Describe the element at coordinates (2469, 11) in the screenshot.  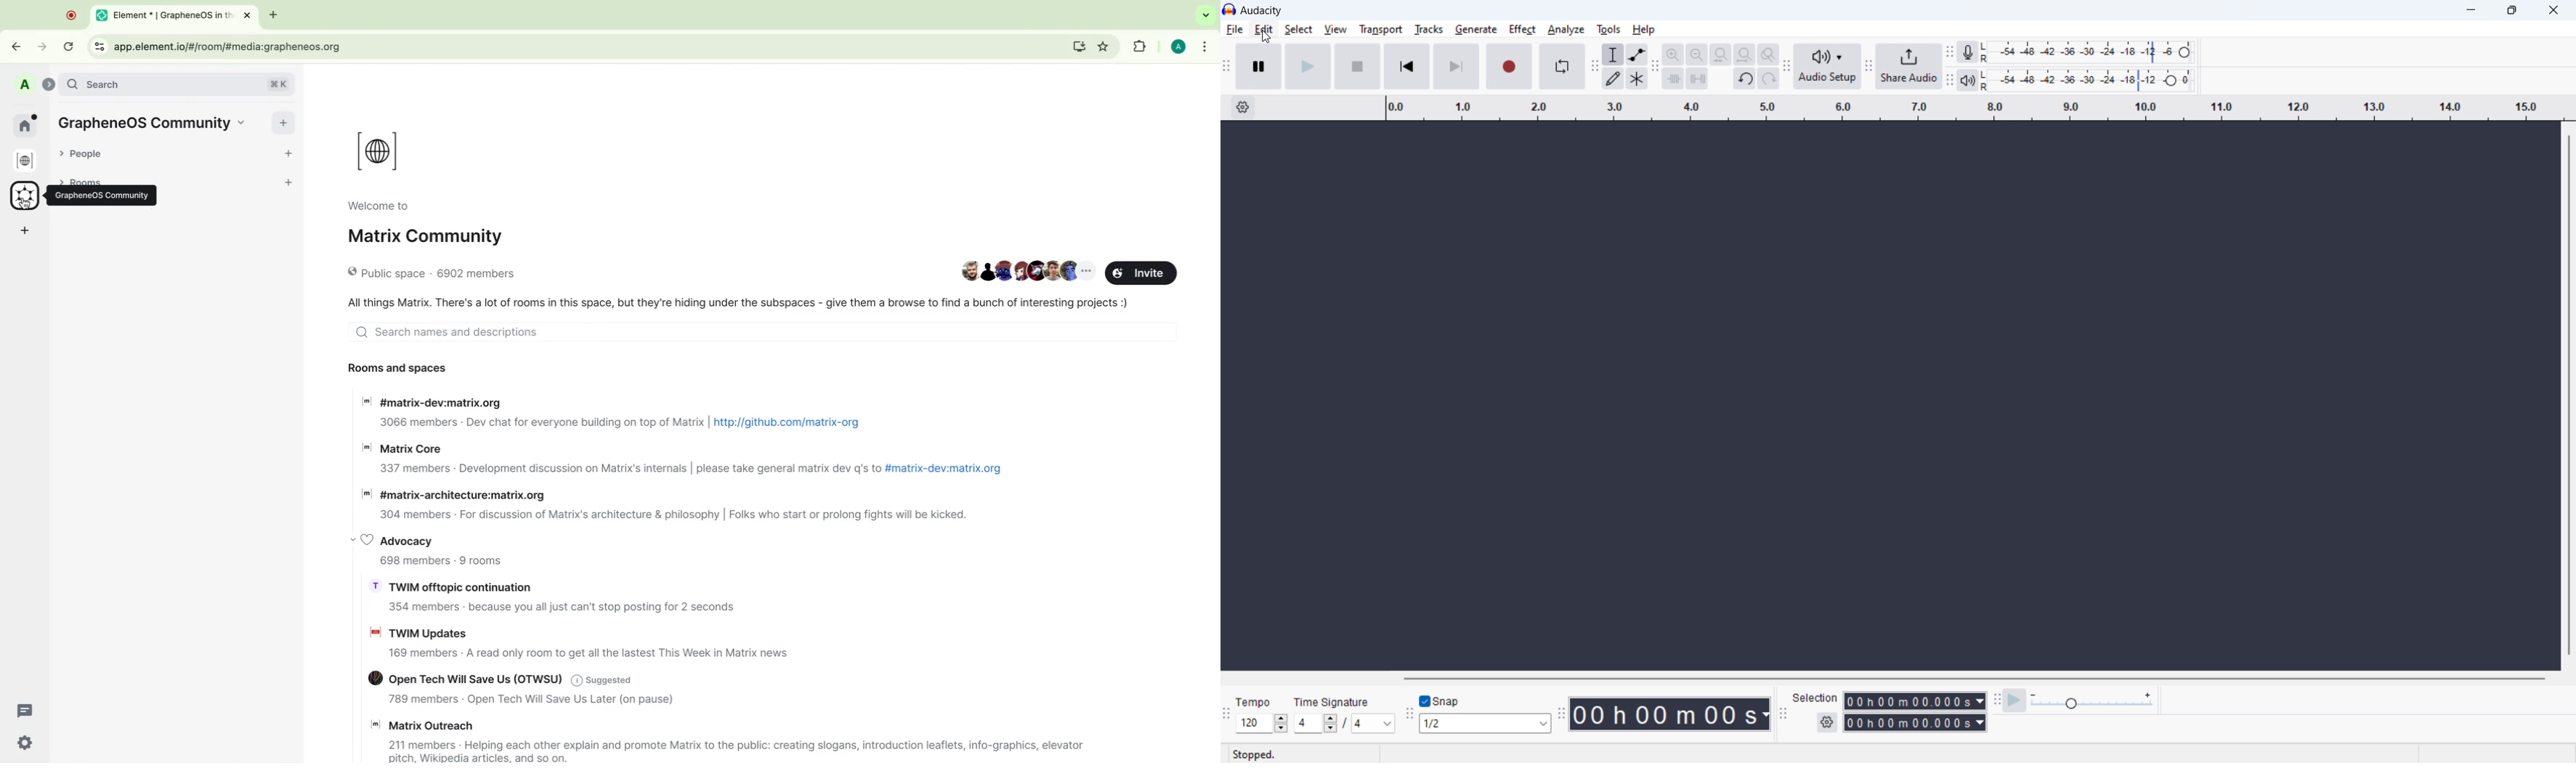
I see `minimize` at that location.